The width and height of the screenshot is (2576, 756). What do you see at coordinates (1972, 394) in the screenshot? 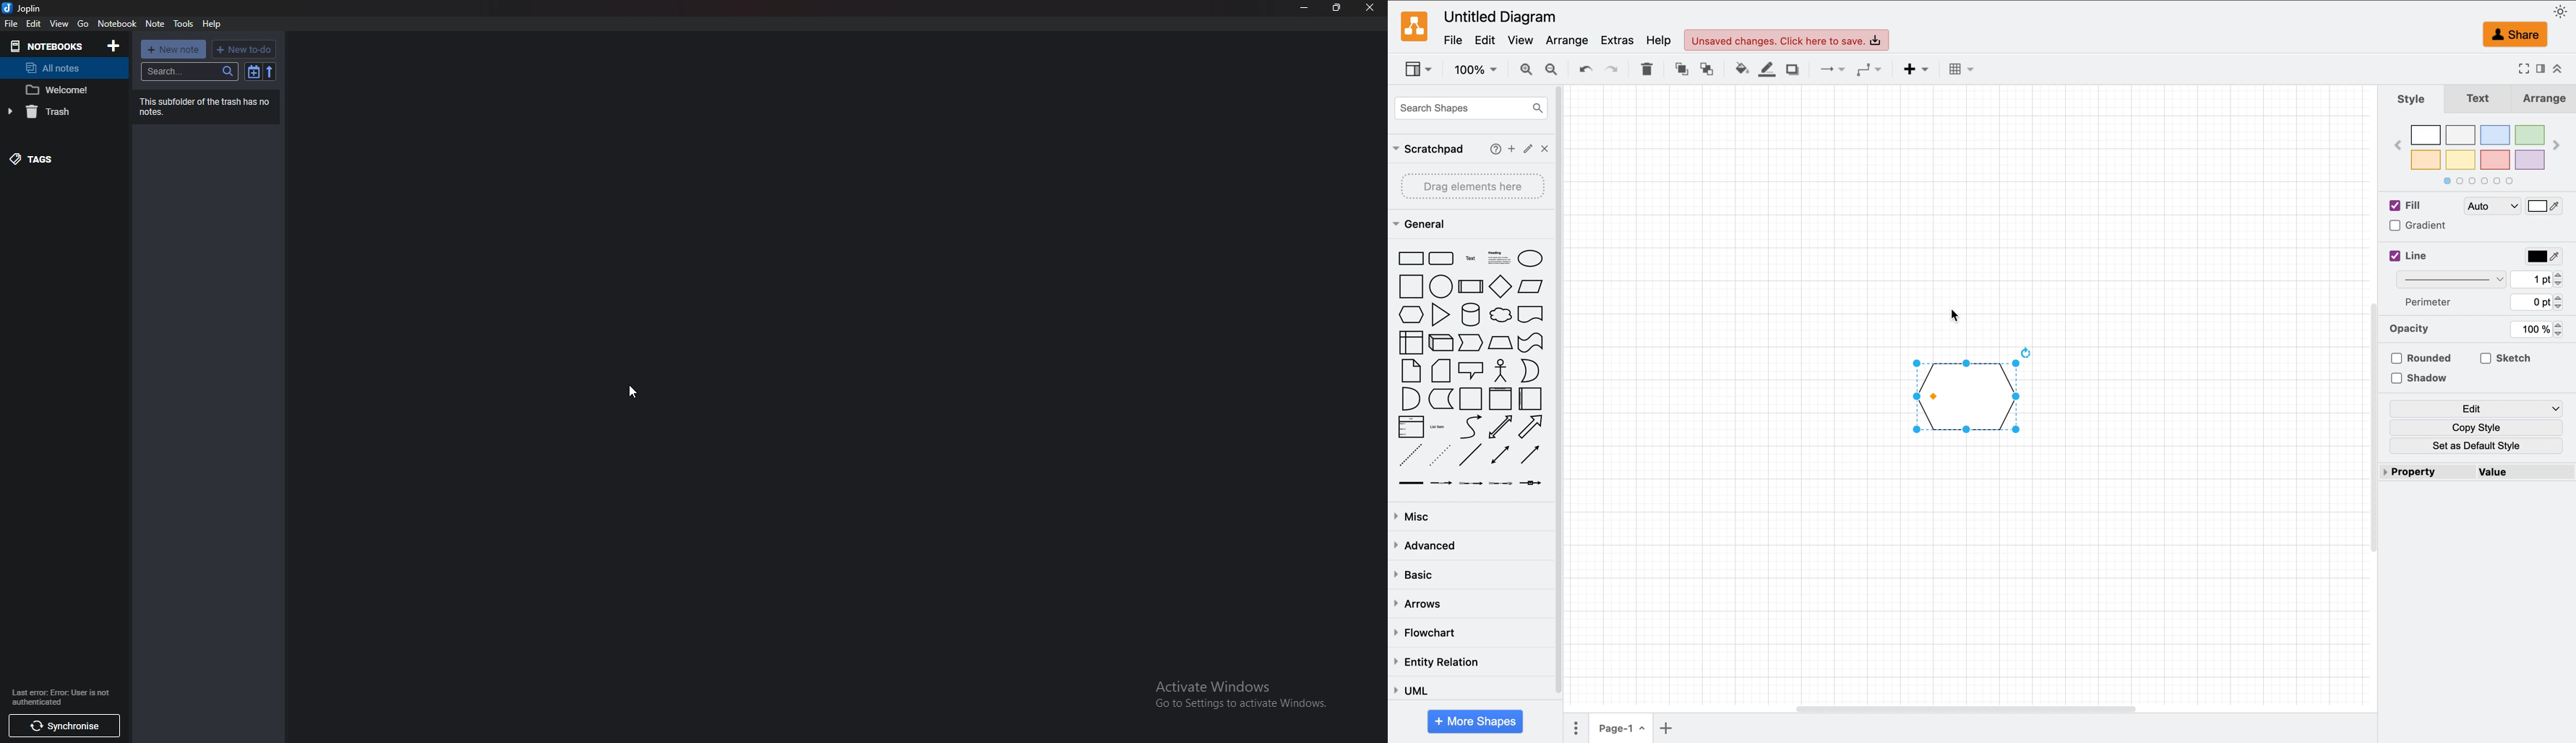
I see `added hexagon` at bounding box center [1972, 394].